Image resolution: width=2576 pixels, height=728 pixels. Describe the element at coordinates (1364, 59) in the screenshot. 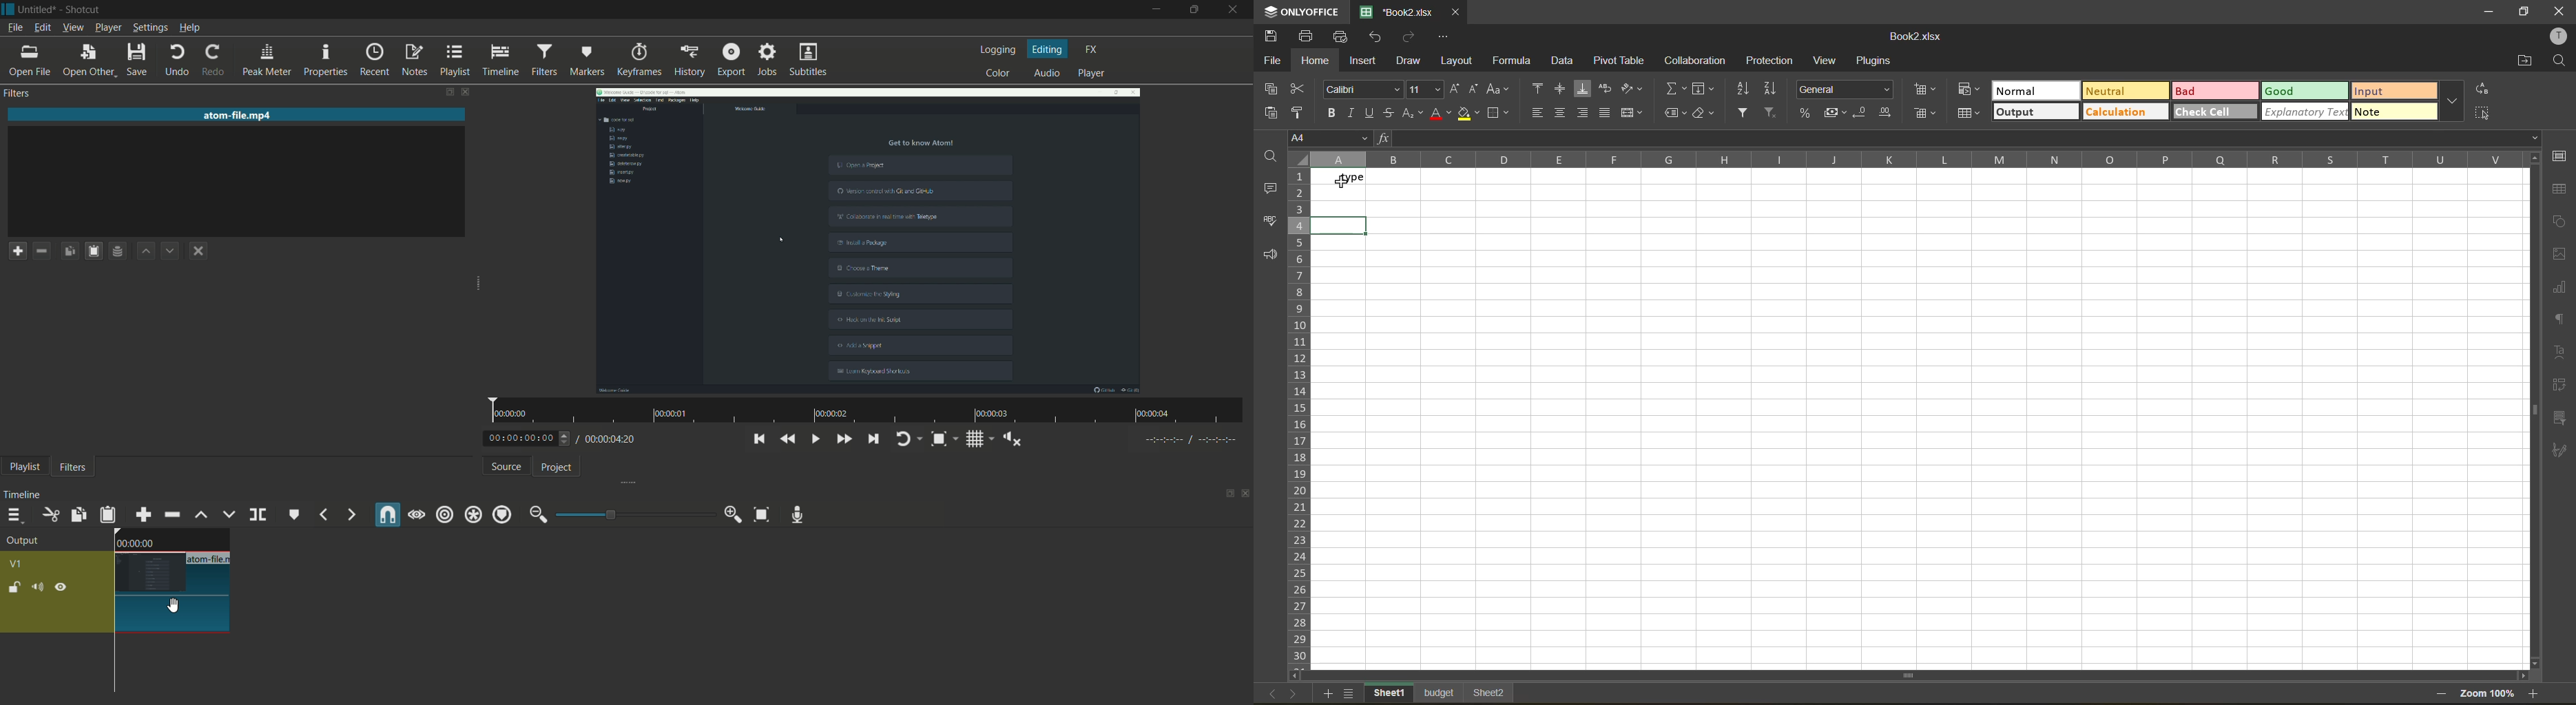

I see `insert` at that location.